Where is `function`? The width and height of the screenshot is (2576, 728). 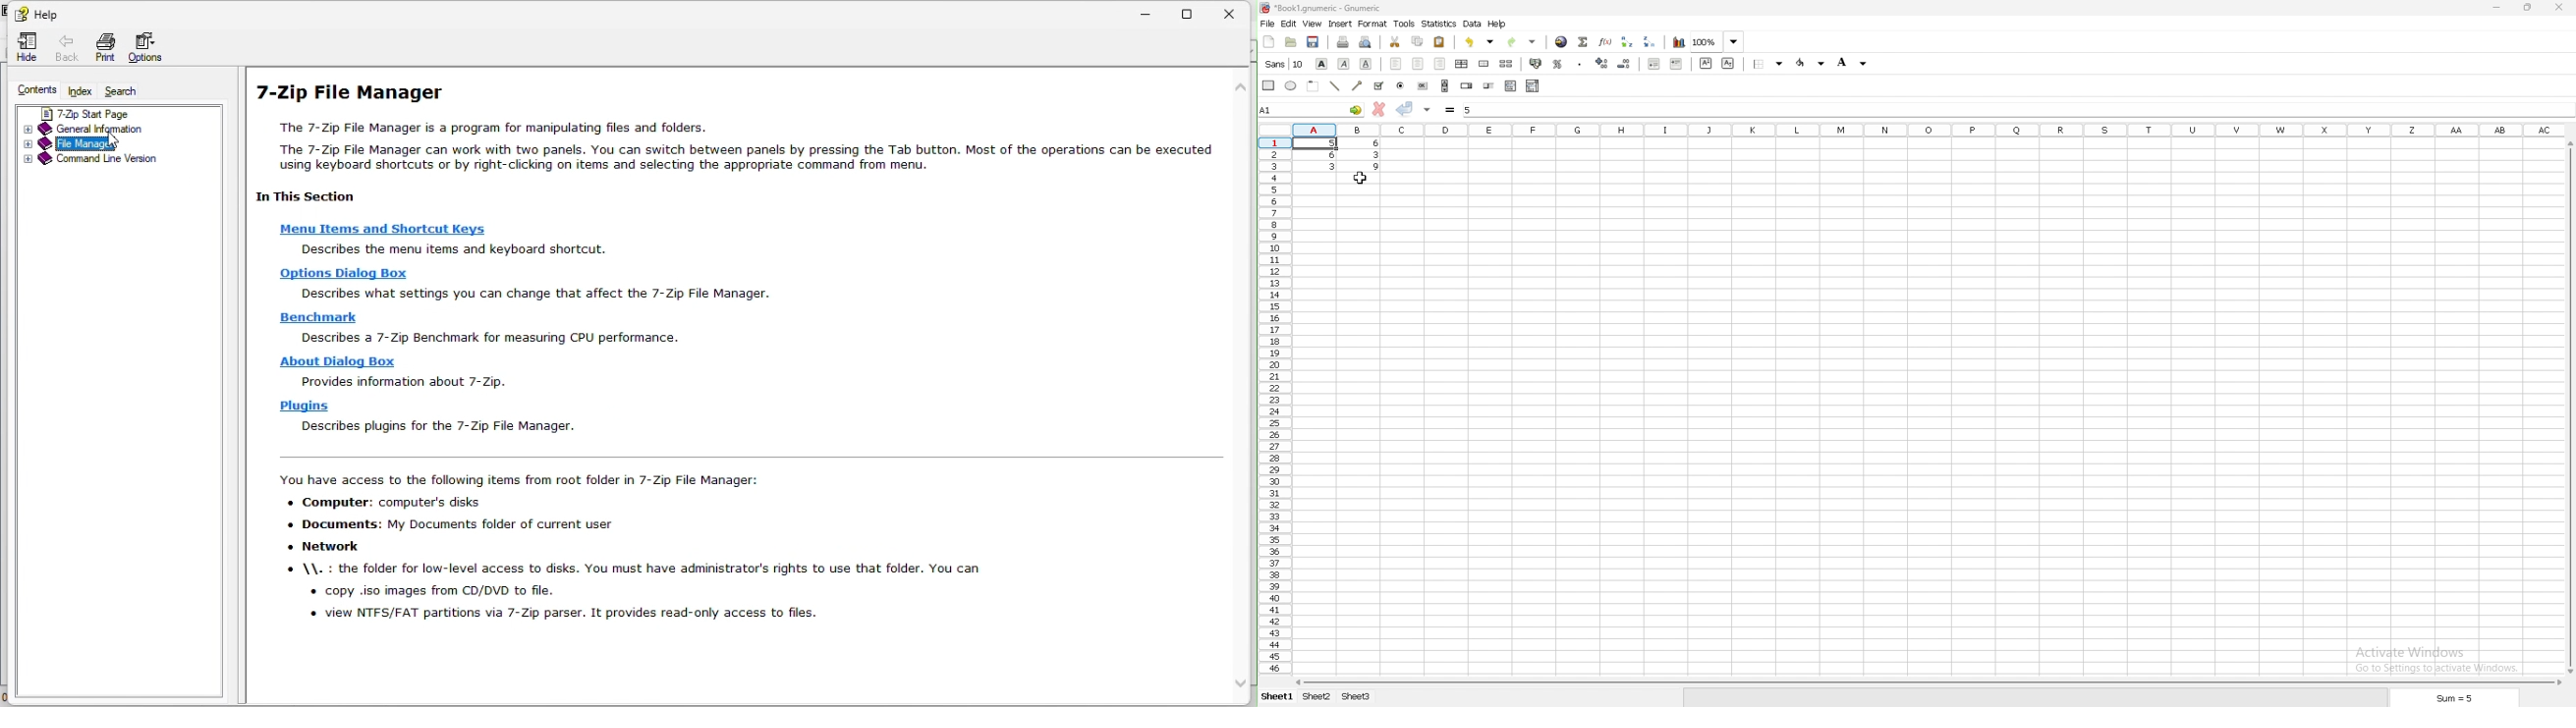
function is located at coordinates (1606, 41).